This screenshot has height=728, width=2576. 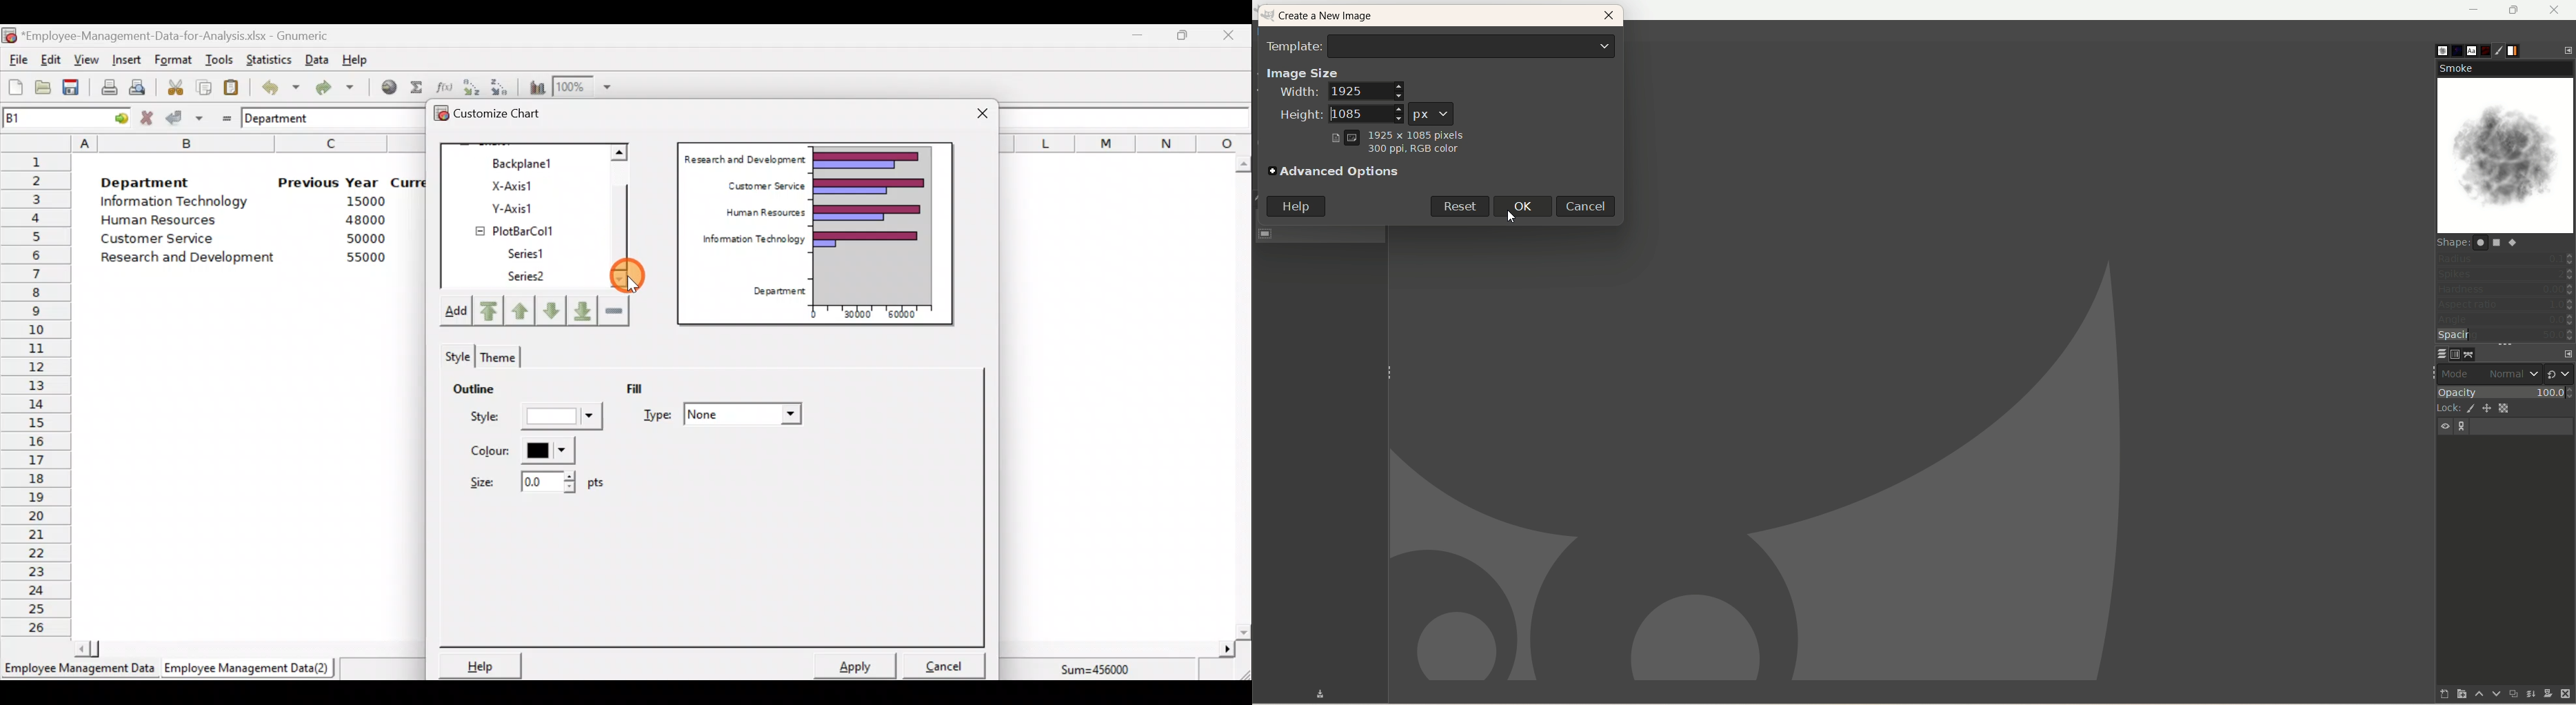 What do you see at coordinates (414, 87) in the screenshot?
I see `Sum into the current cell` at bounding box center [414, 87].